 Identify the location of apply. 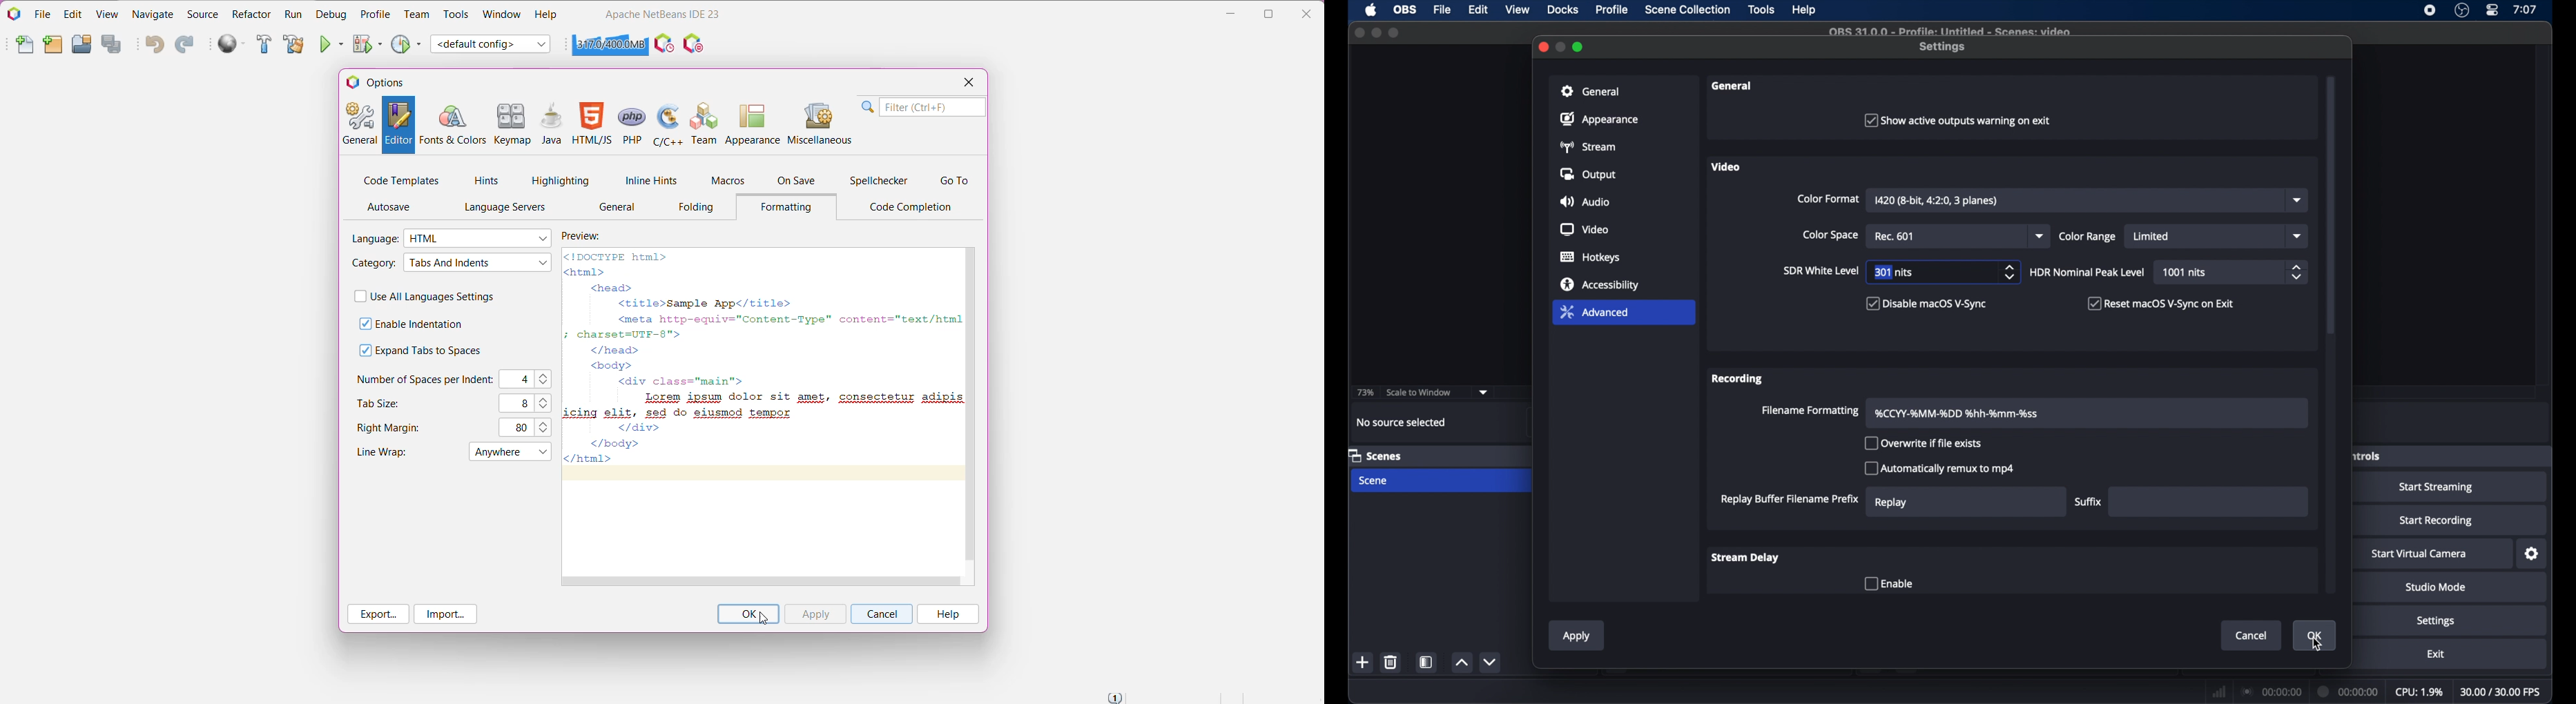
(1577, 636).